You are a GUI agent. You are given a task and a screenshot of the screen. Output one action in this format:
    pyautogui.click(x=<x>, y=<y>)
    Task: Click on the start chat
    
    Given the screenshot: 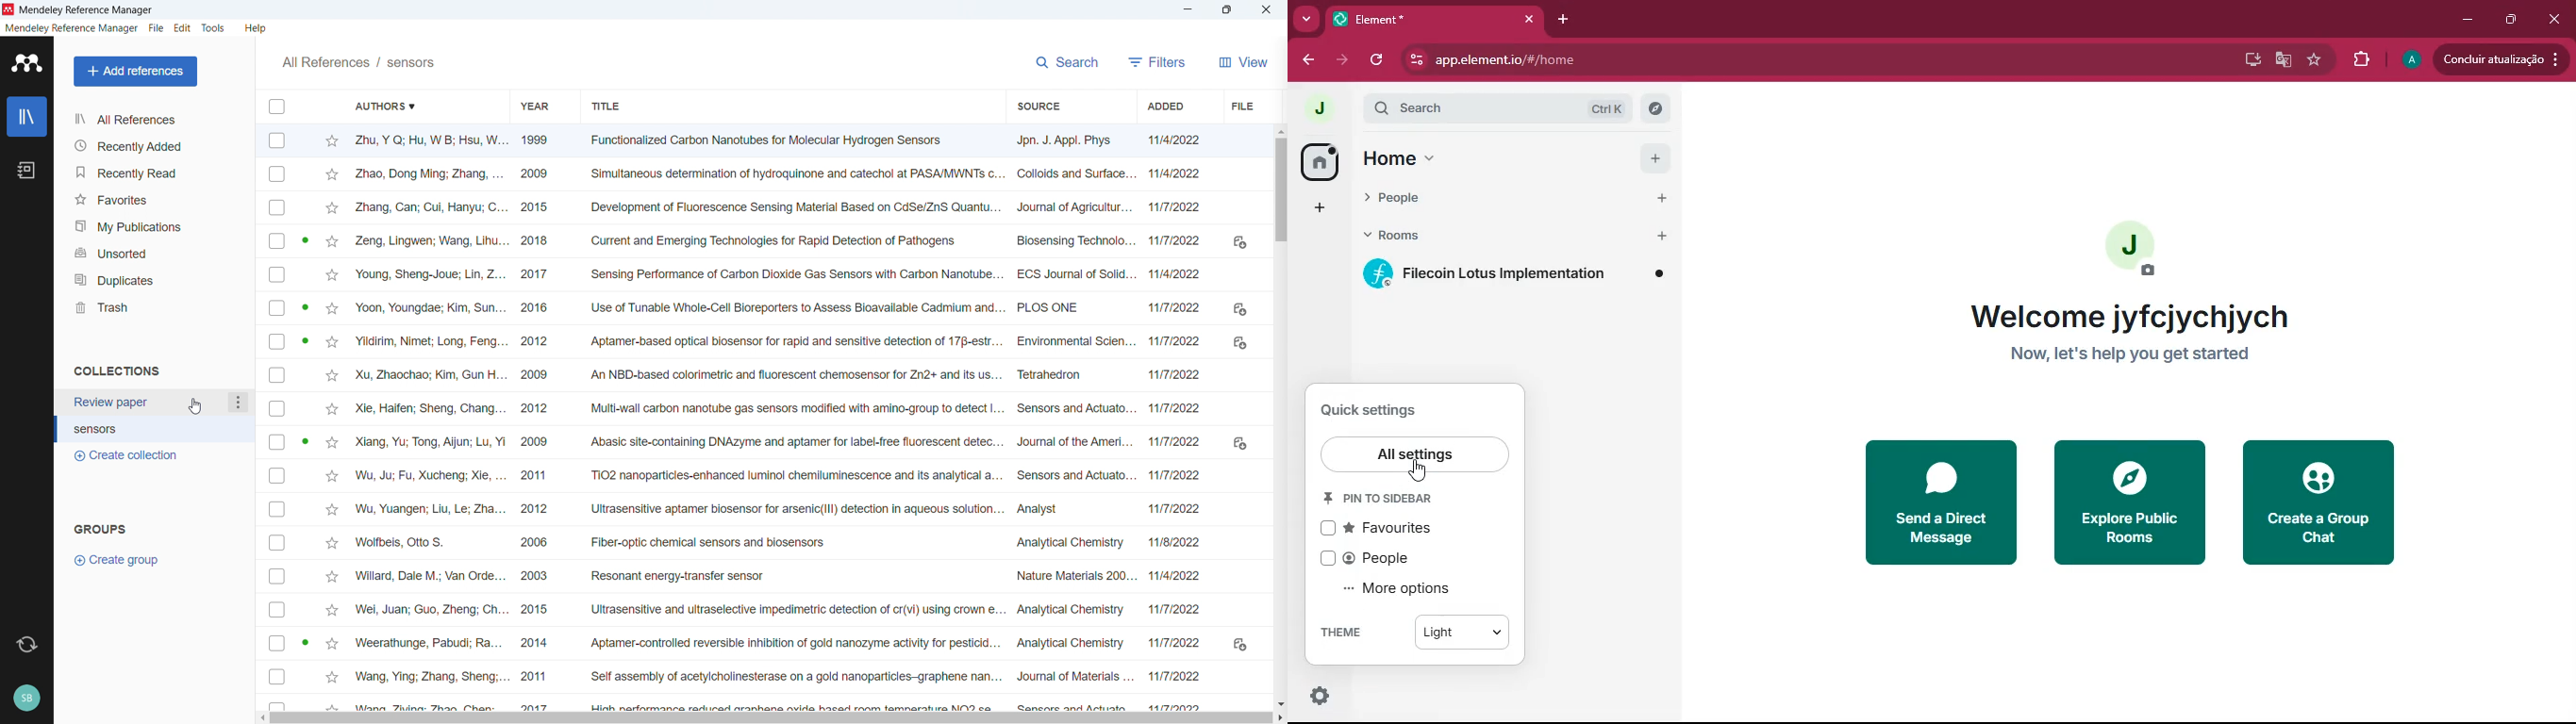 What is the action you would take?
    pyautogui.click(x=1661, y=200)
    